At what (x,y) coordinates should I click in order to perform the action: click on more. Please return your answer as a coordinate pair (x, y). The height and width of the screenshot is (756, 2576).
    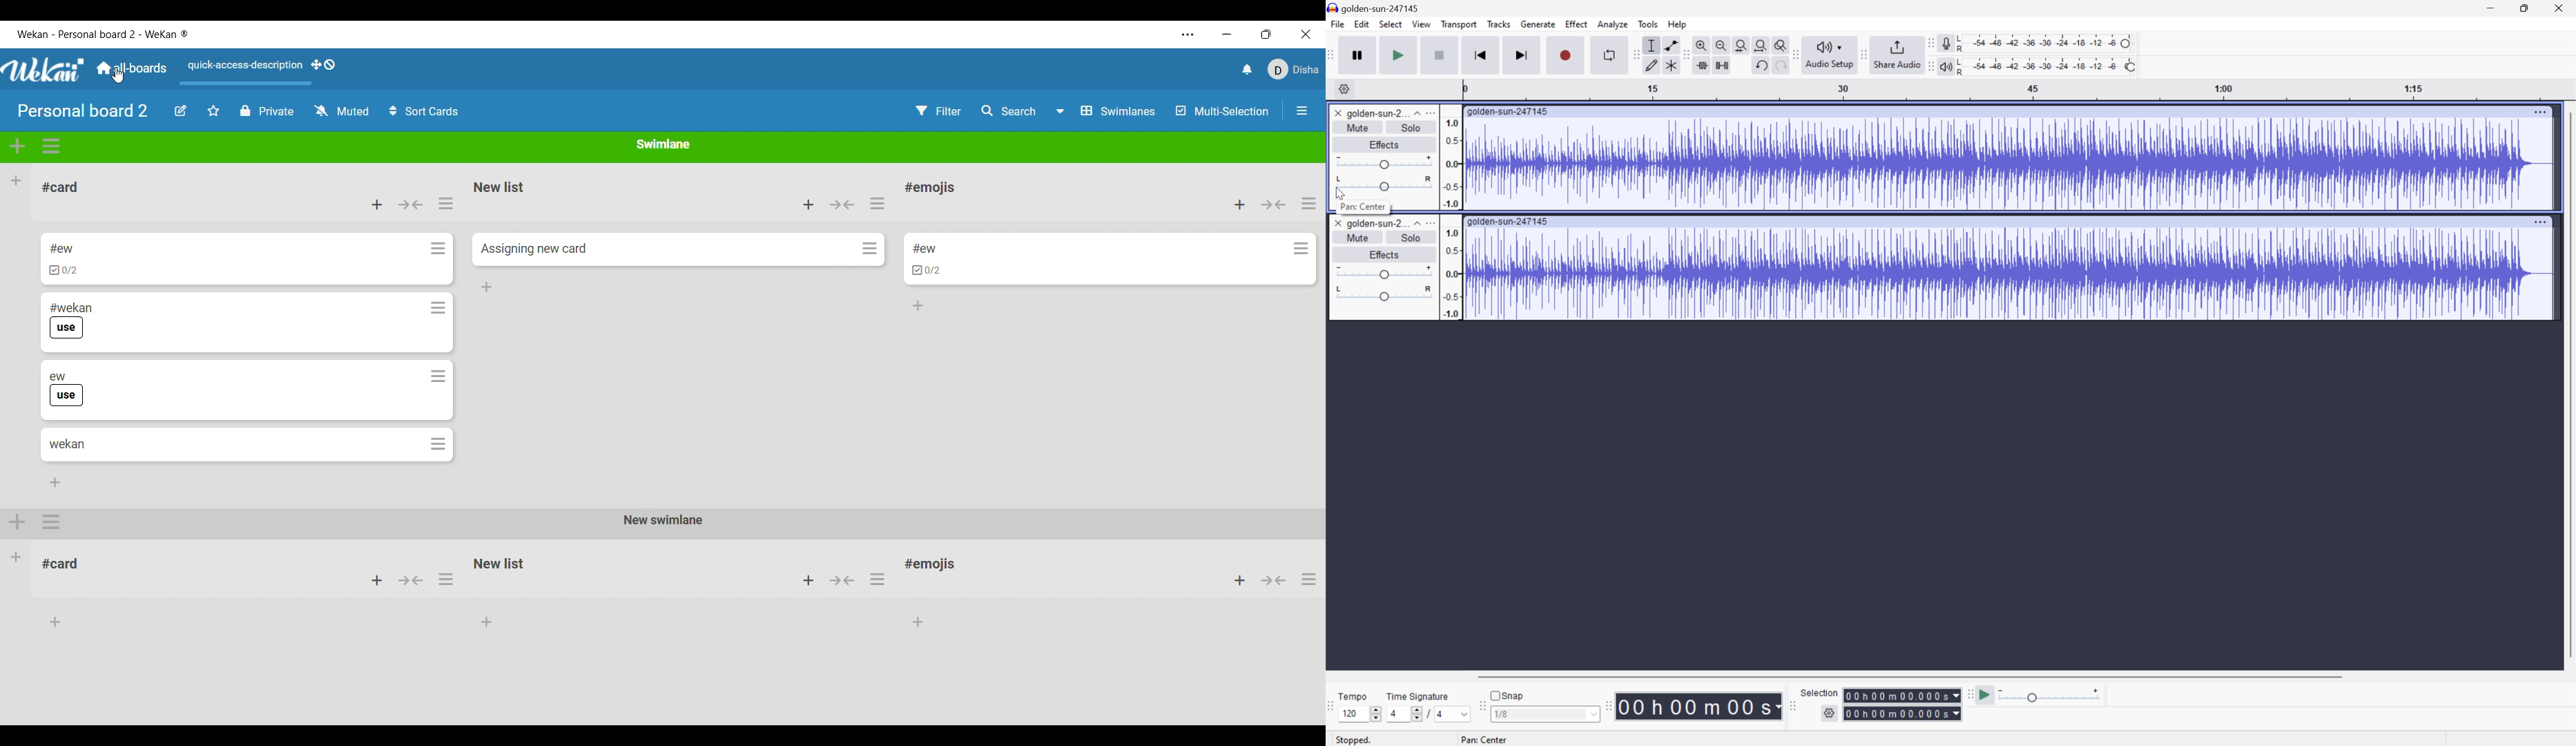
    Looking at the image, I should click on (1435, 112).